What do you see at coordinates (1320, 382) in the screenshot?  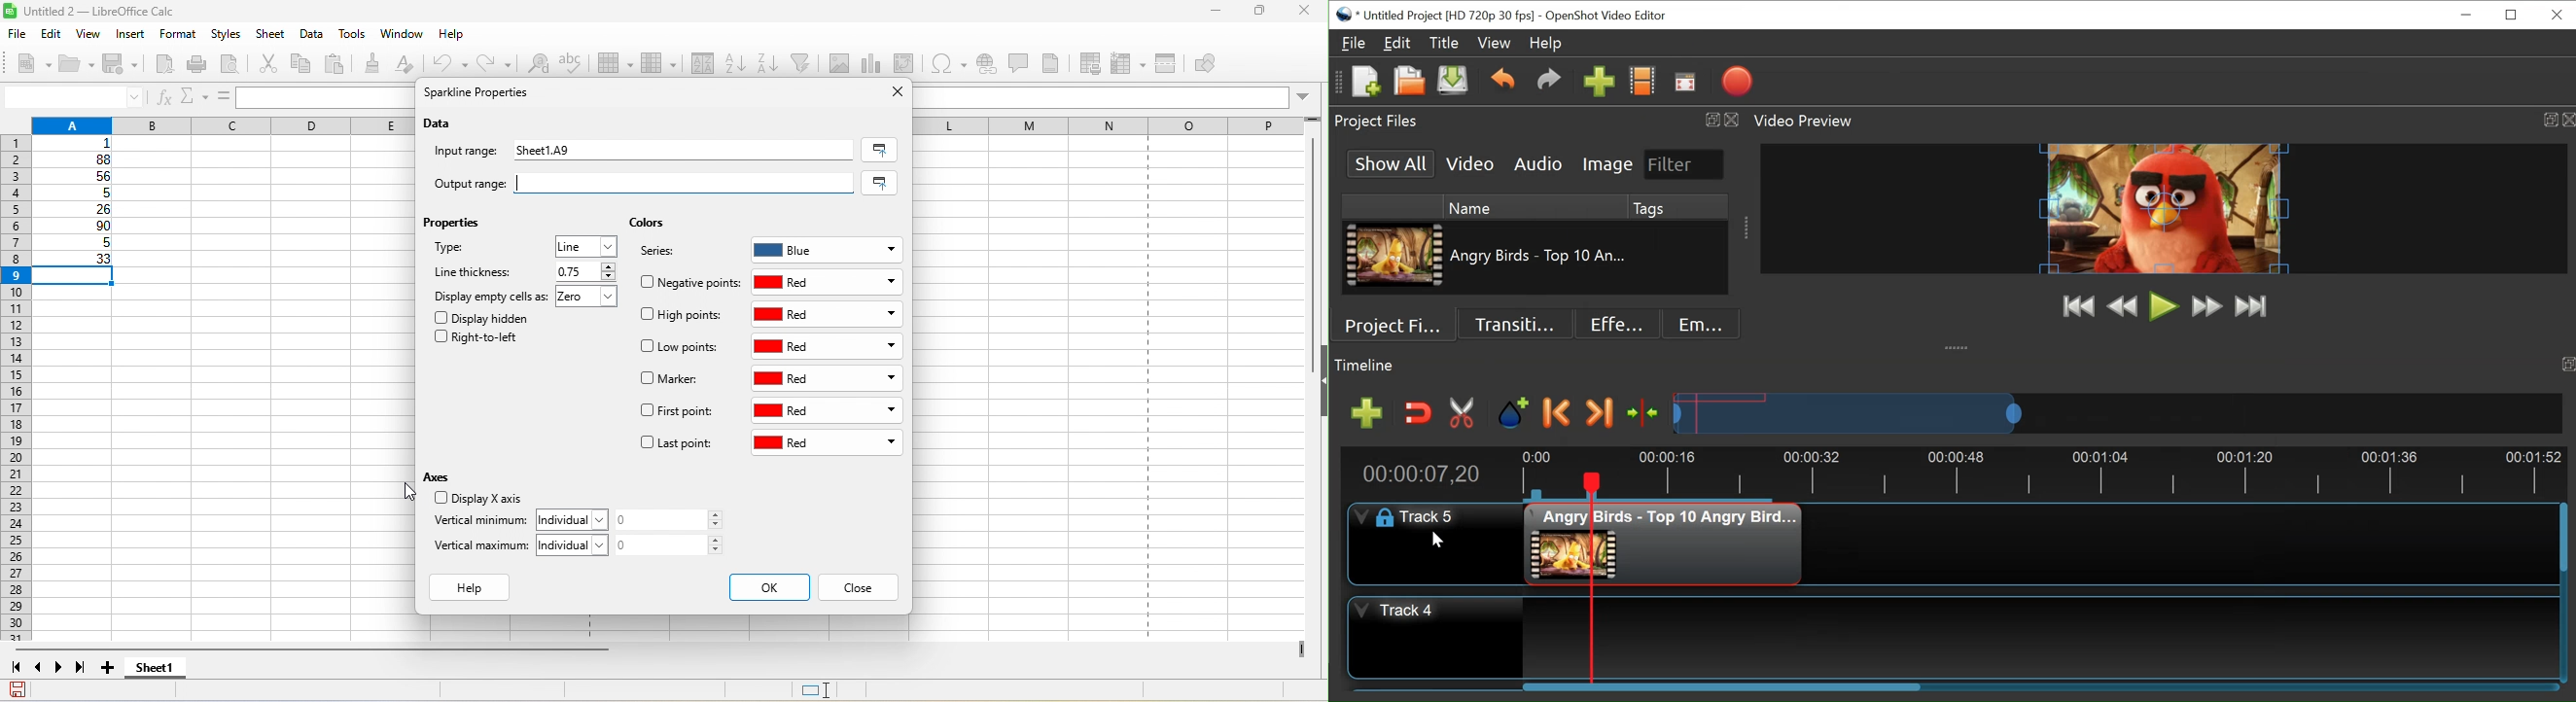 I see `hide` at bounding box center [1320, 382].